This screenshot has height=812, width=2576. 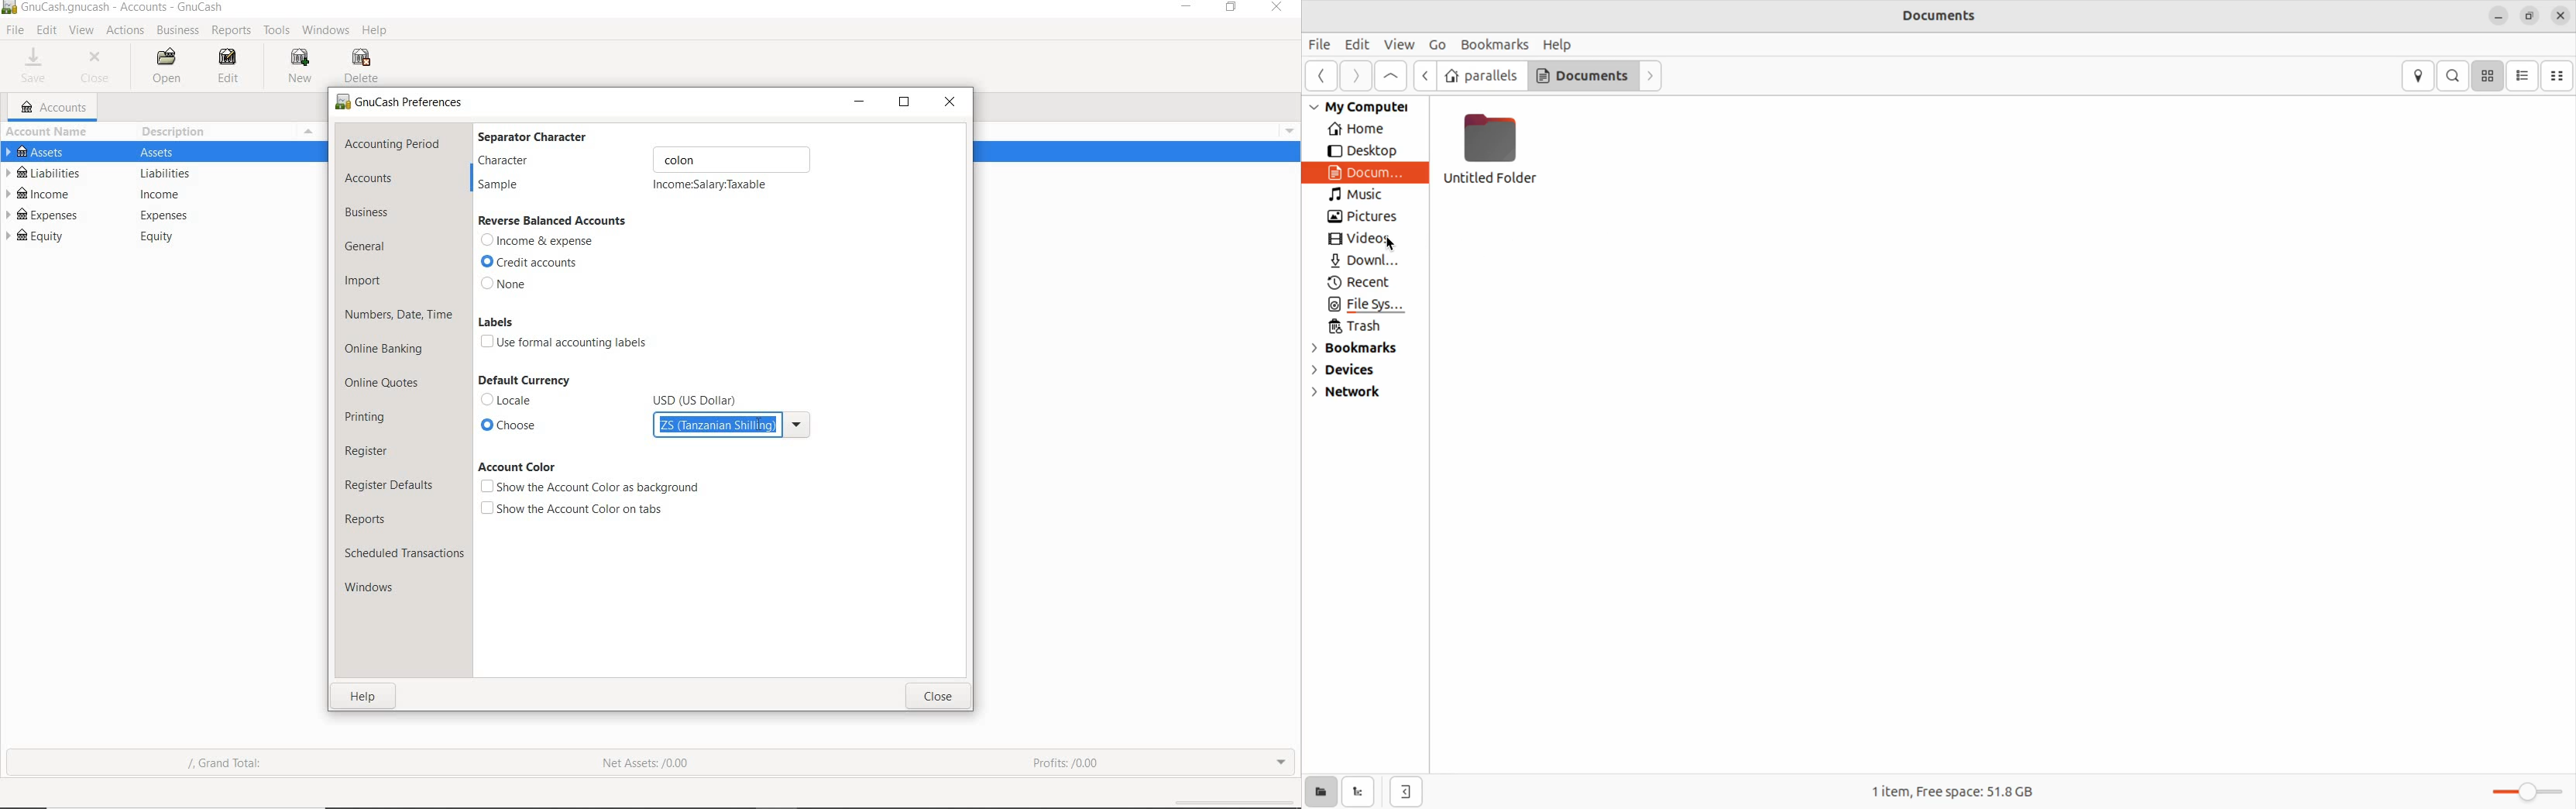 What do you see at coordinates (371, 247) in the screenshot?
I see `general` at bounding box center [371, 247].